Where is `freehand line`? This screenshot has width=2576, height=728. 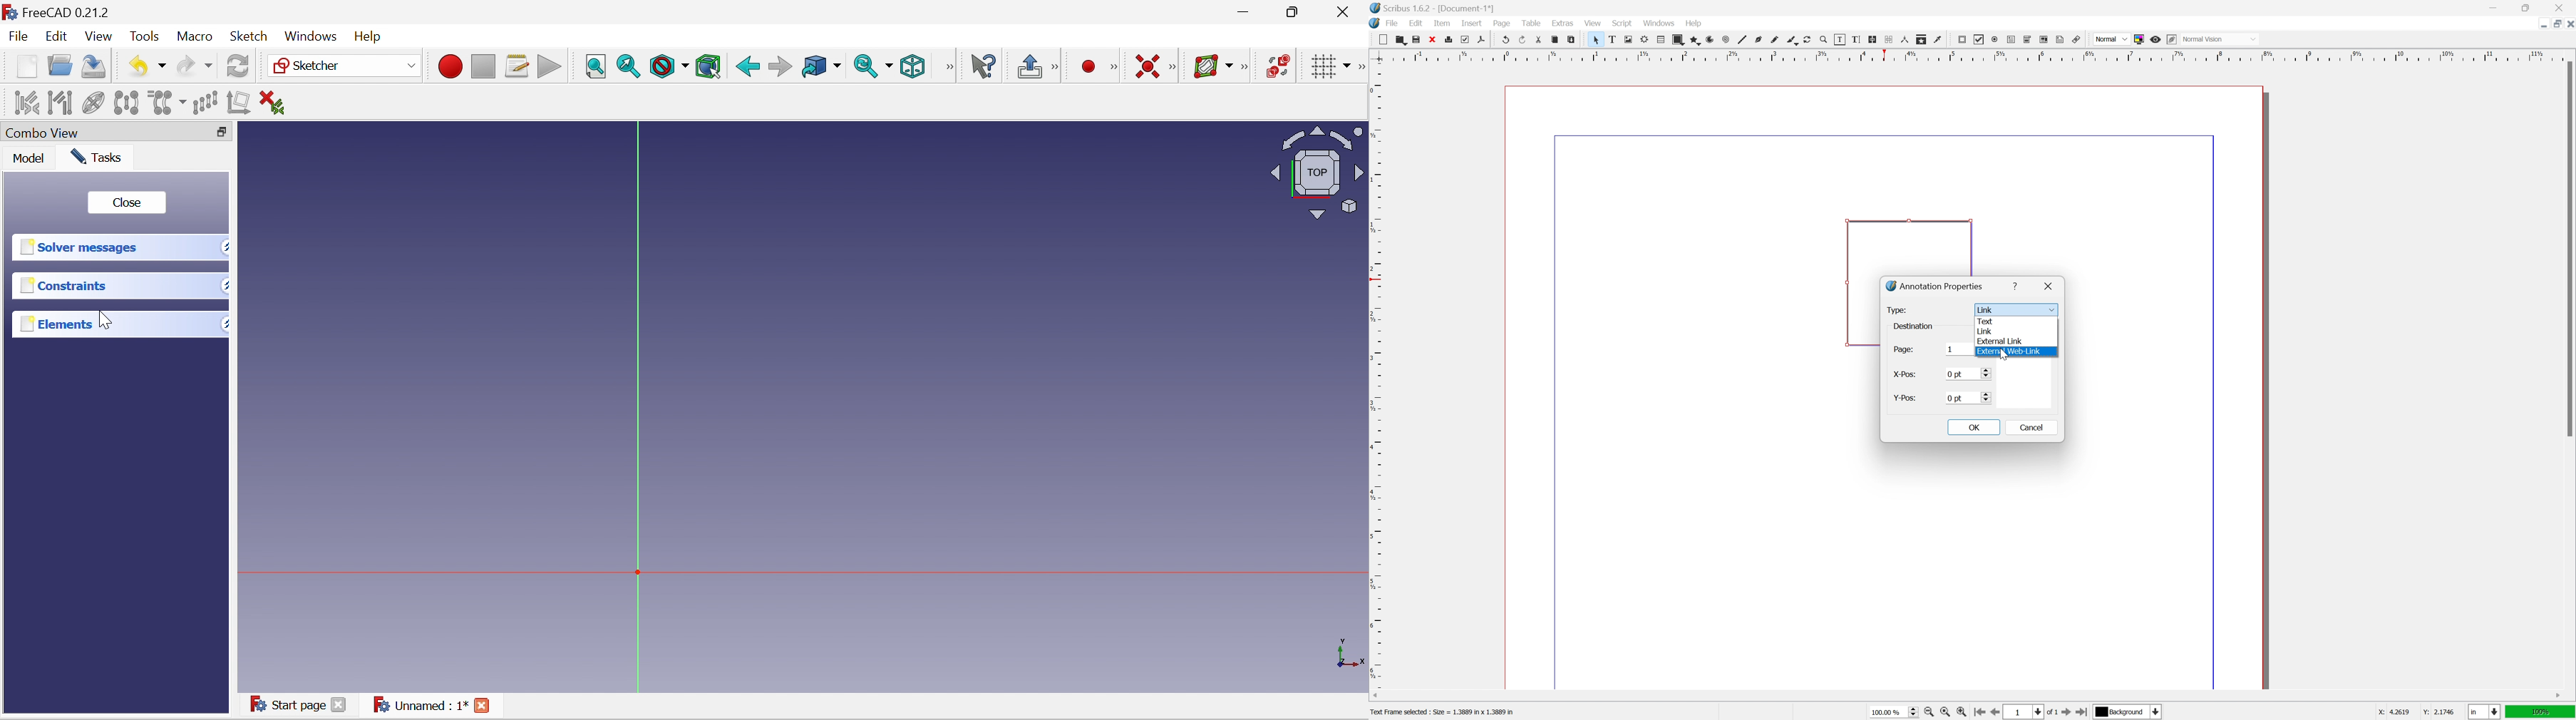 freehand line is located at coordinates (1775, 40).